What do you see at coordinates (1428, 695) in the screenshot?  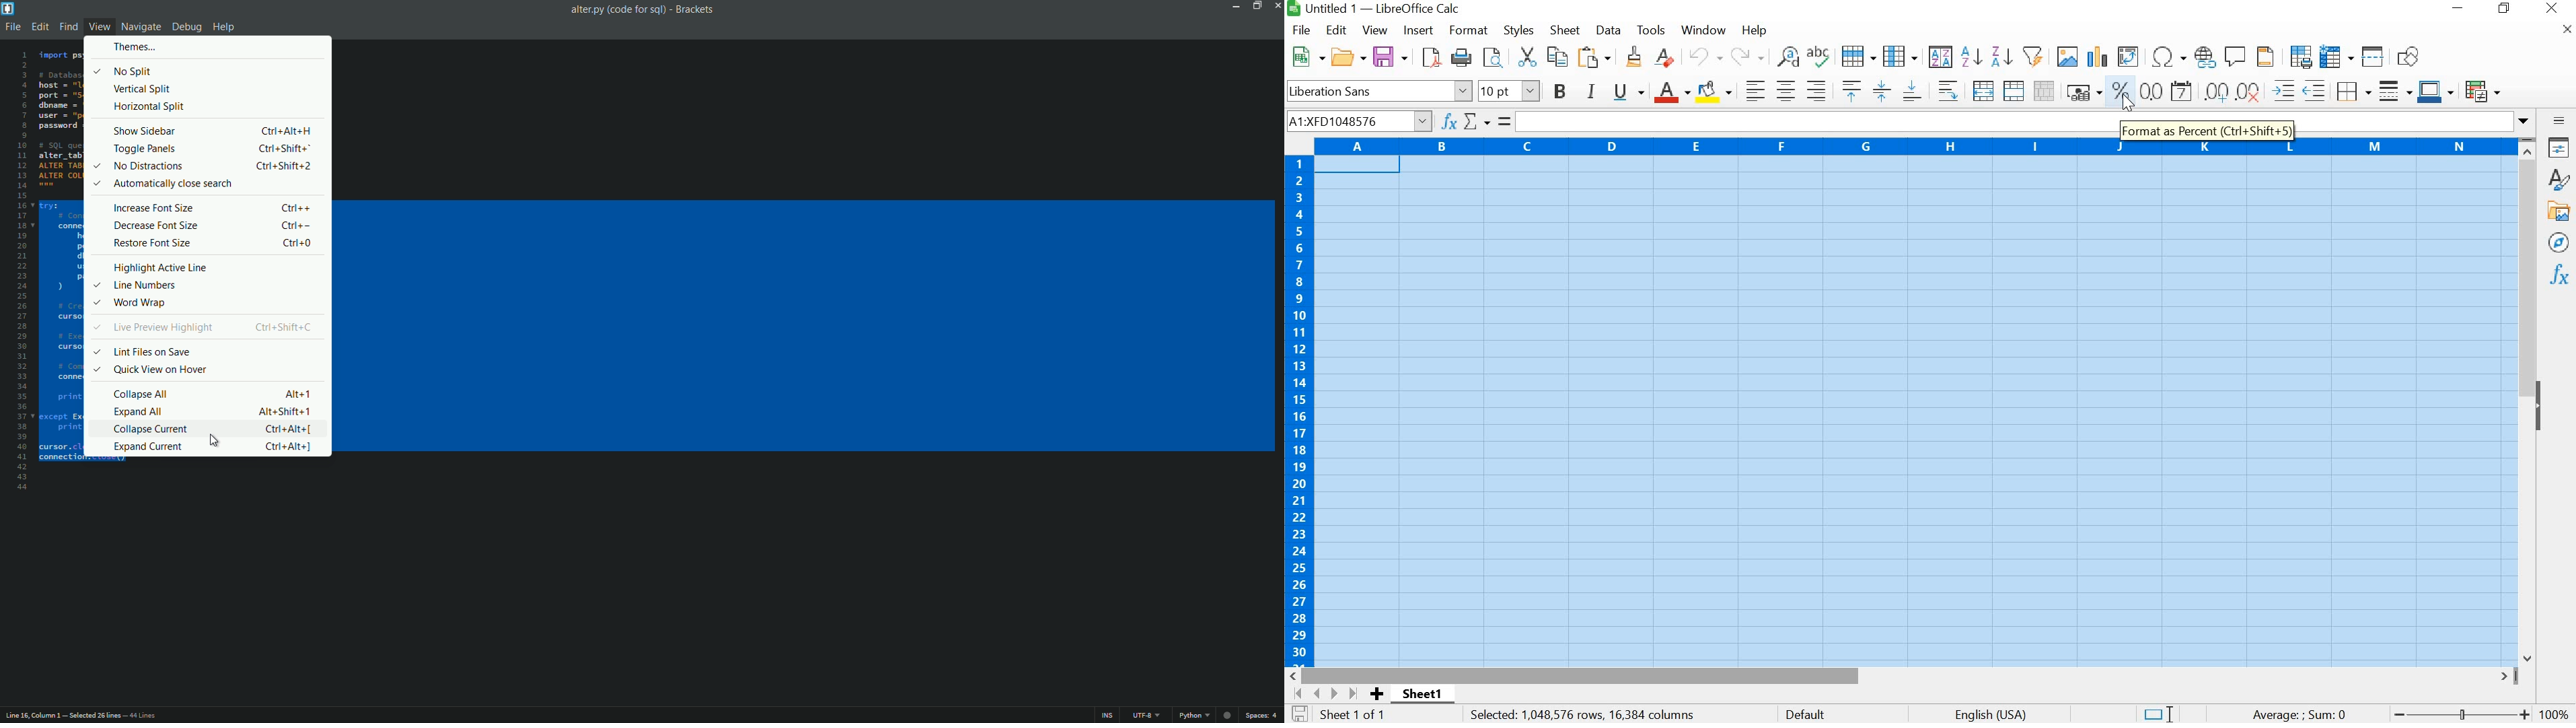 I see `SHEET1` at bounding box center [1428, 695].